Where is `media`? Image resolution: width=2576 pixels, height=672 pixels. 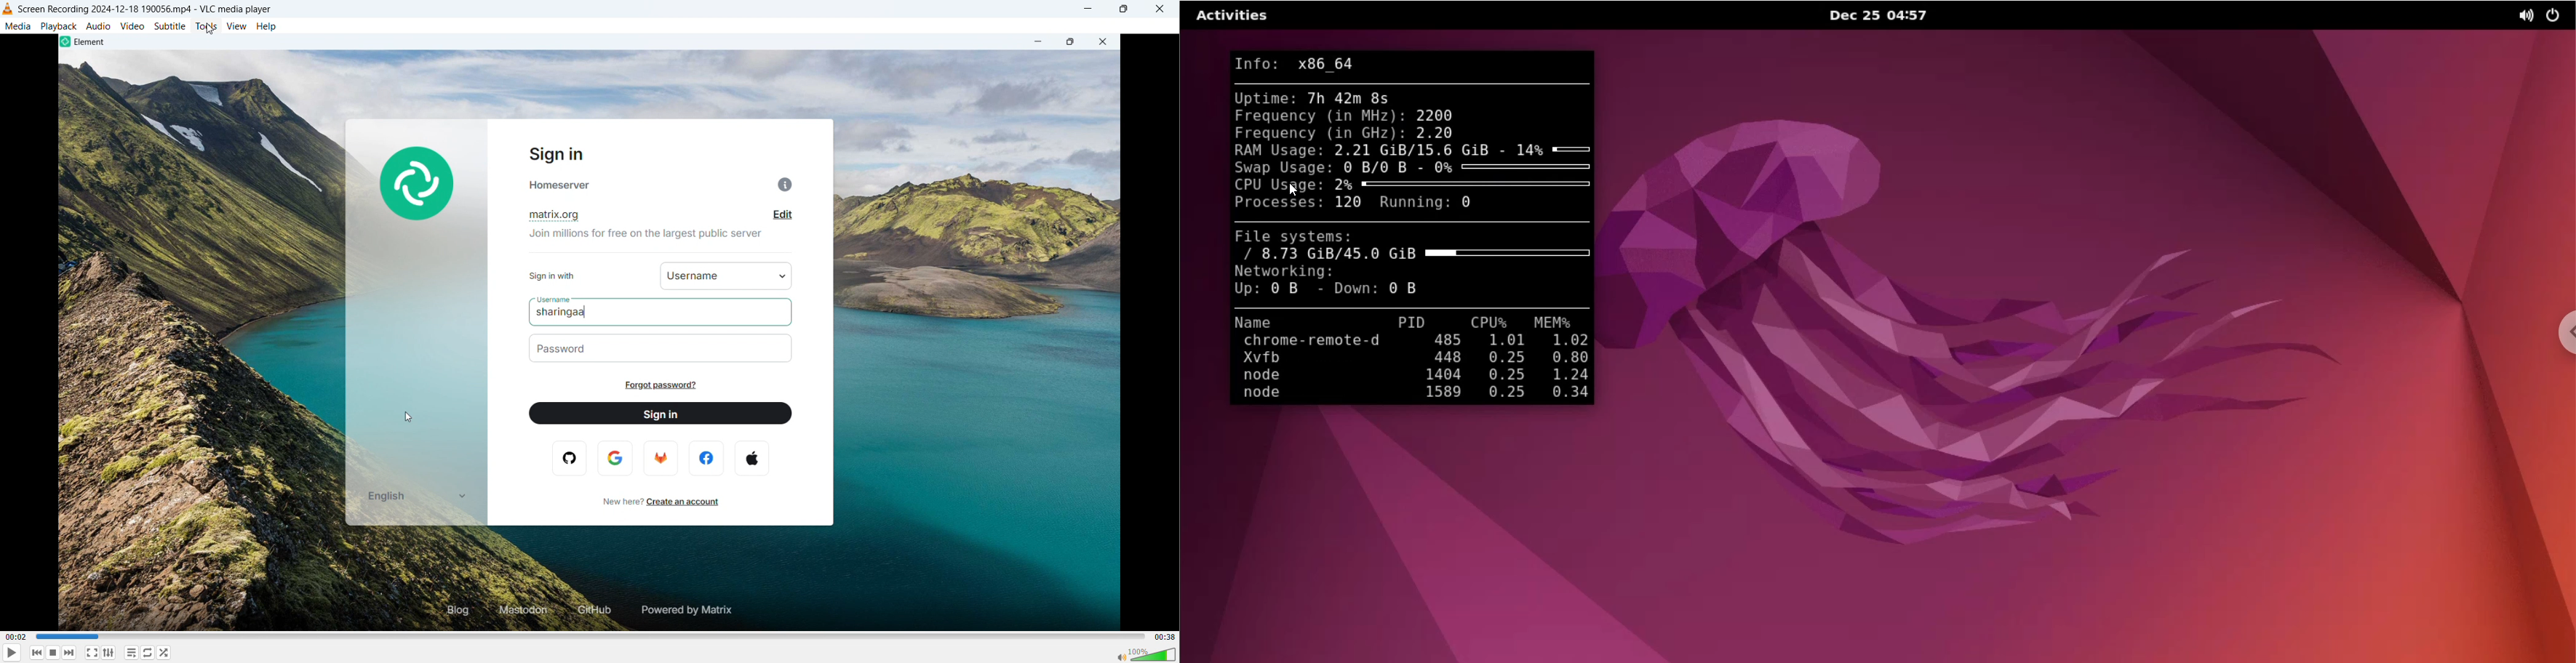
media is located at coordinates (19, 26).